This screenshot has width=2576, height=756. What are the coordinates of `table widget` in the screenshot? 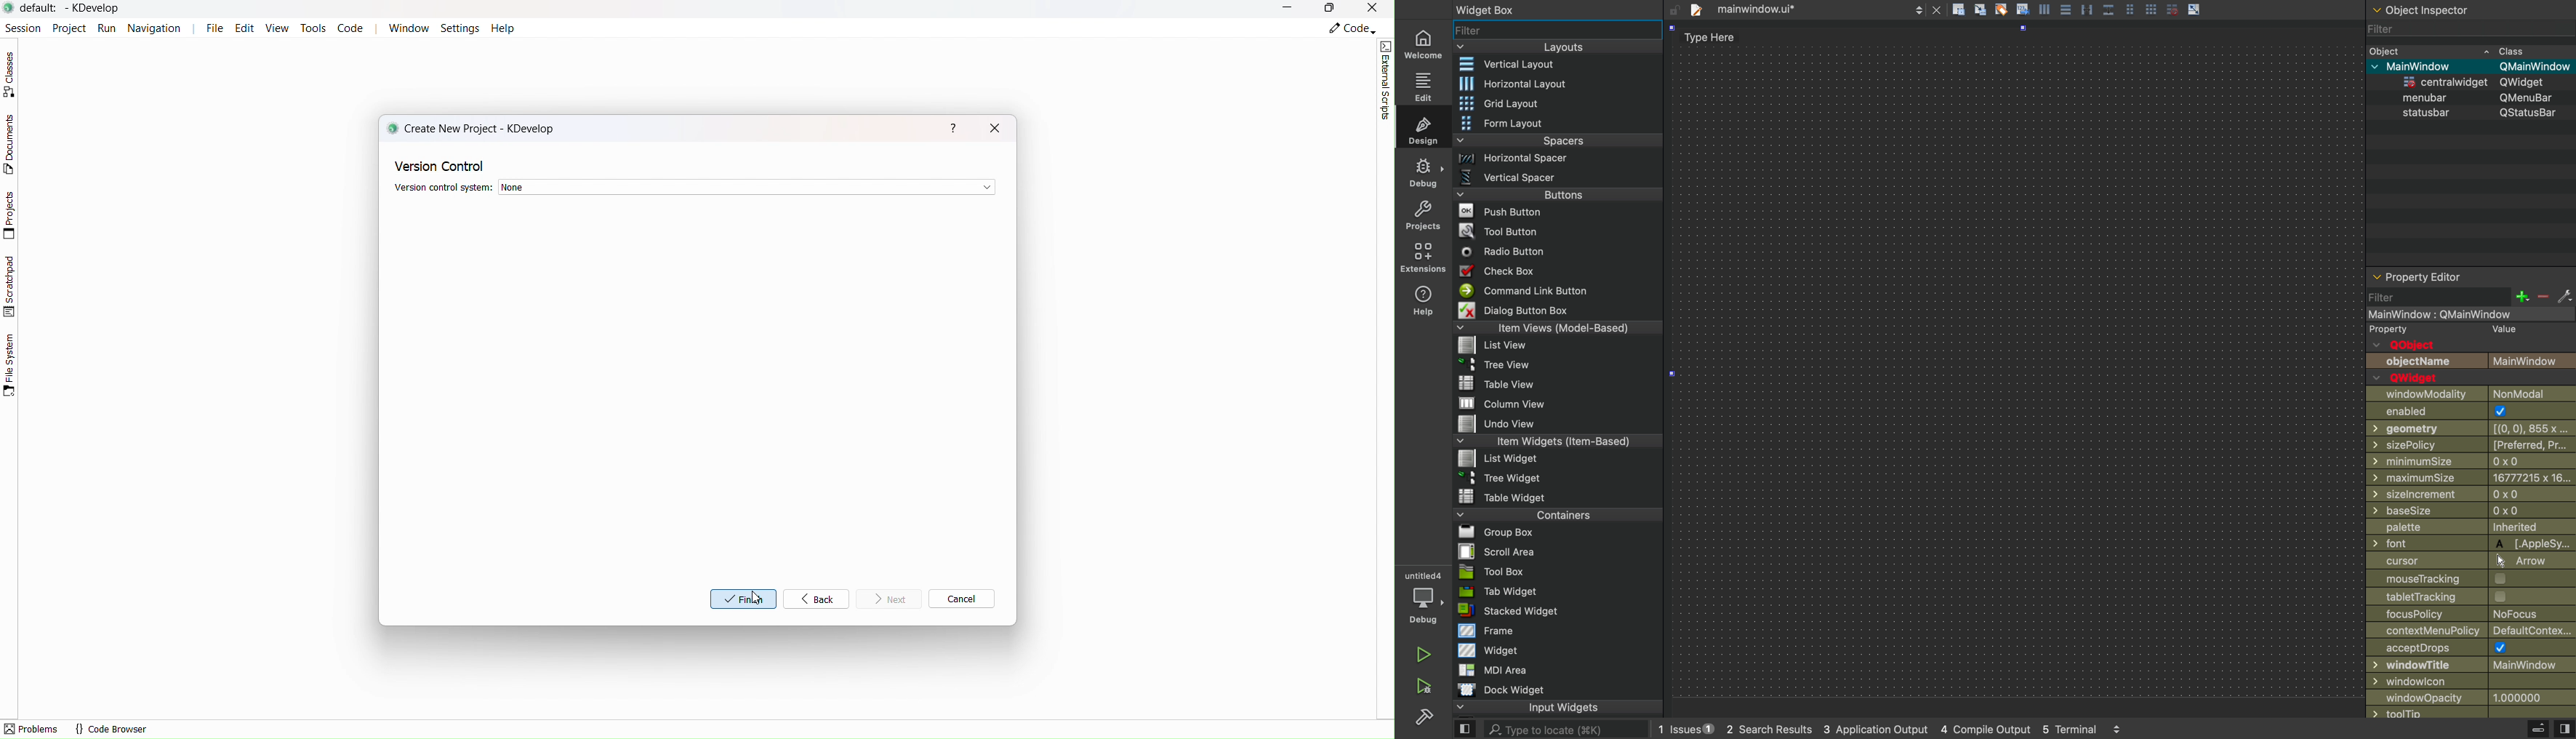 It's located at (1559, 496).